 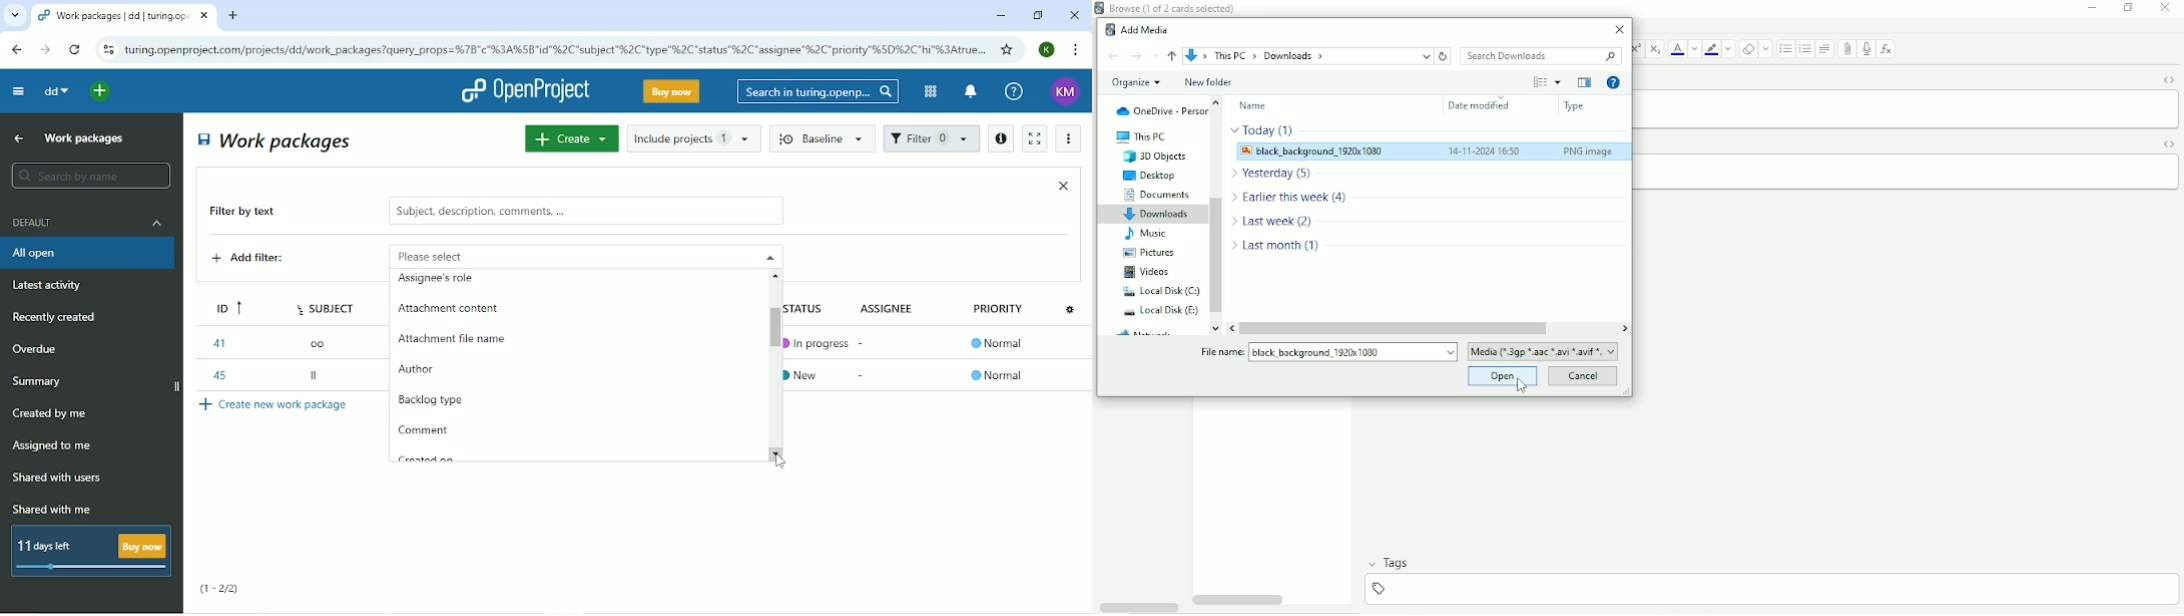 I want to click on Show the previous pane, so click(x=1586, y=83).